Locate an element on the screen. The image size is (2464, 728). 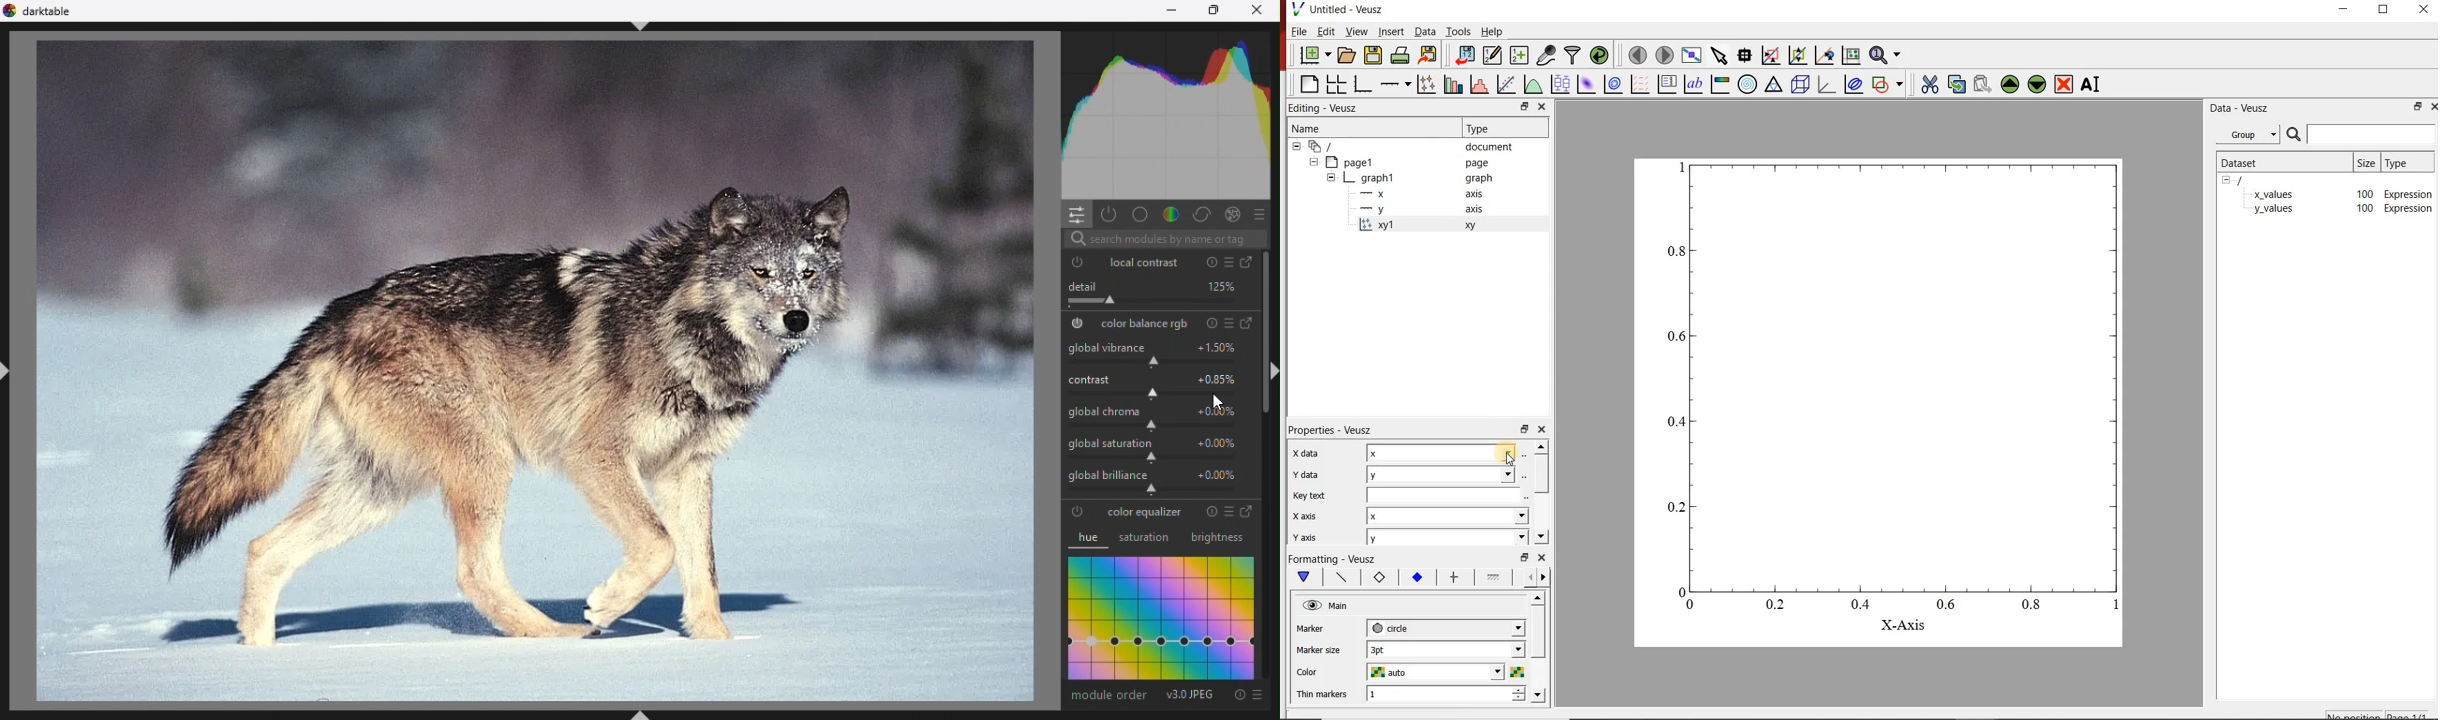
colors is located at coordinates (1517, 672).